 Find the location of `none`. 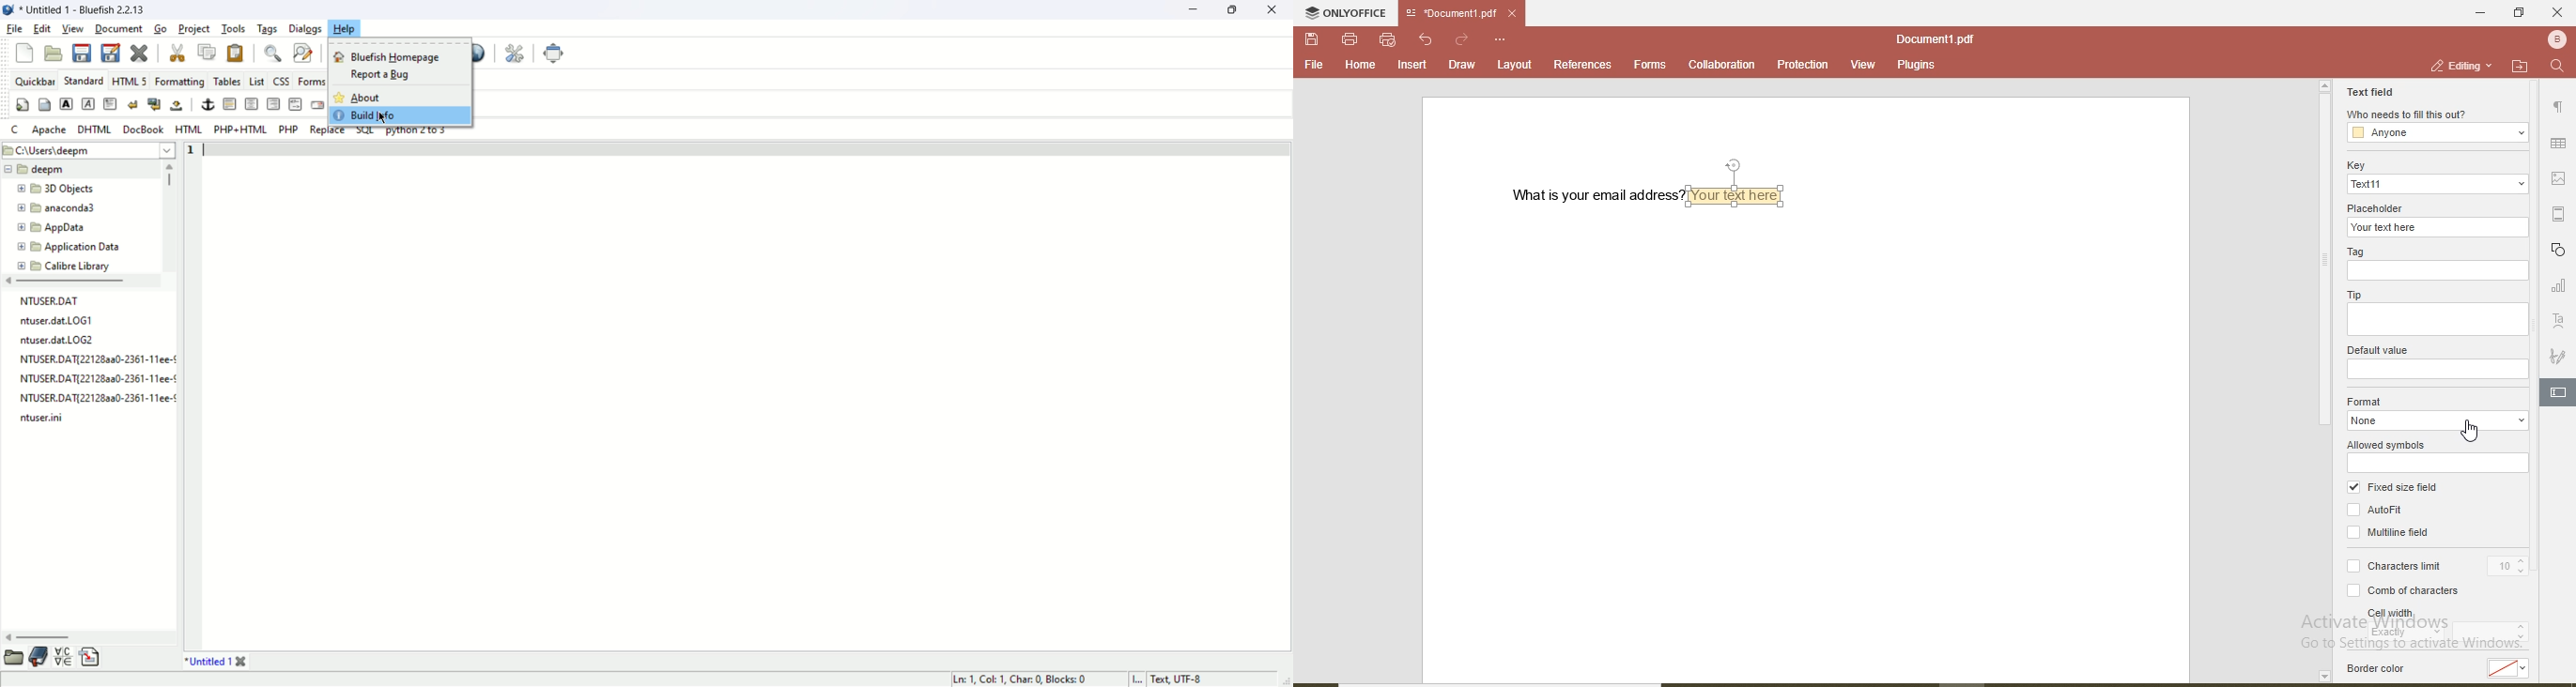

none is located at coordinates (2435, 421).